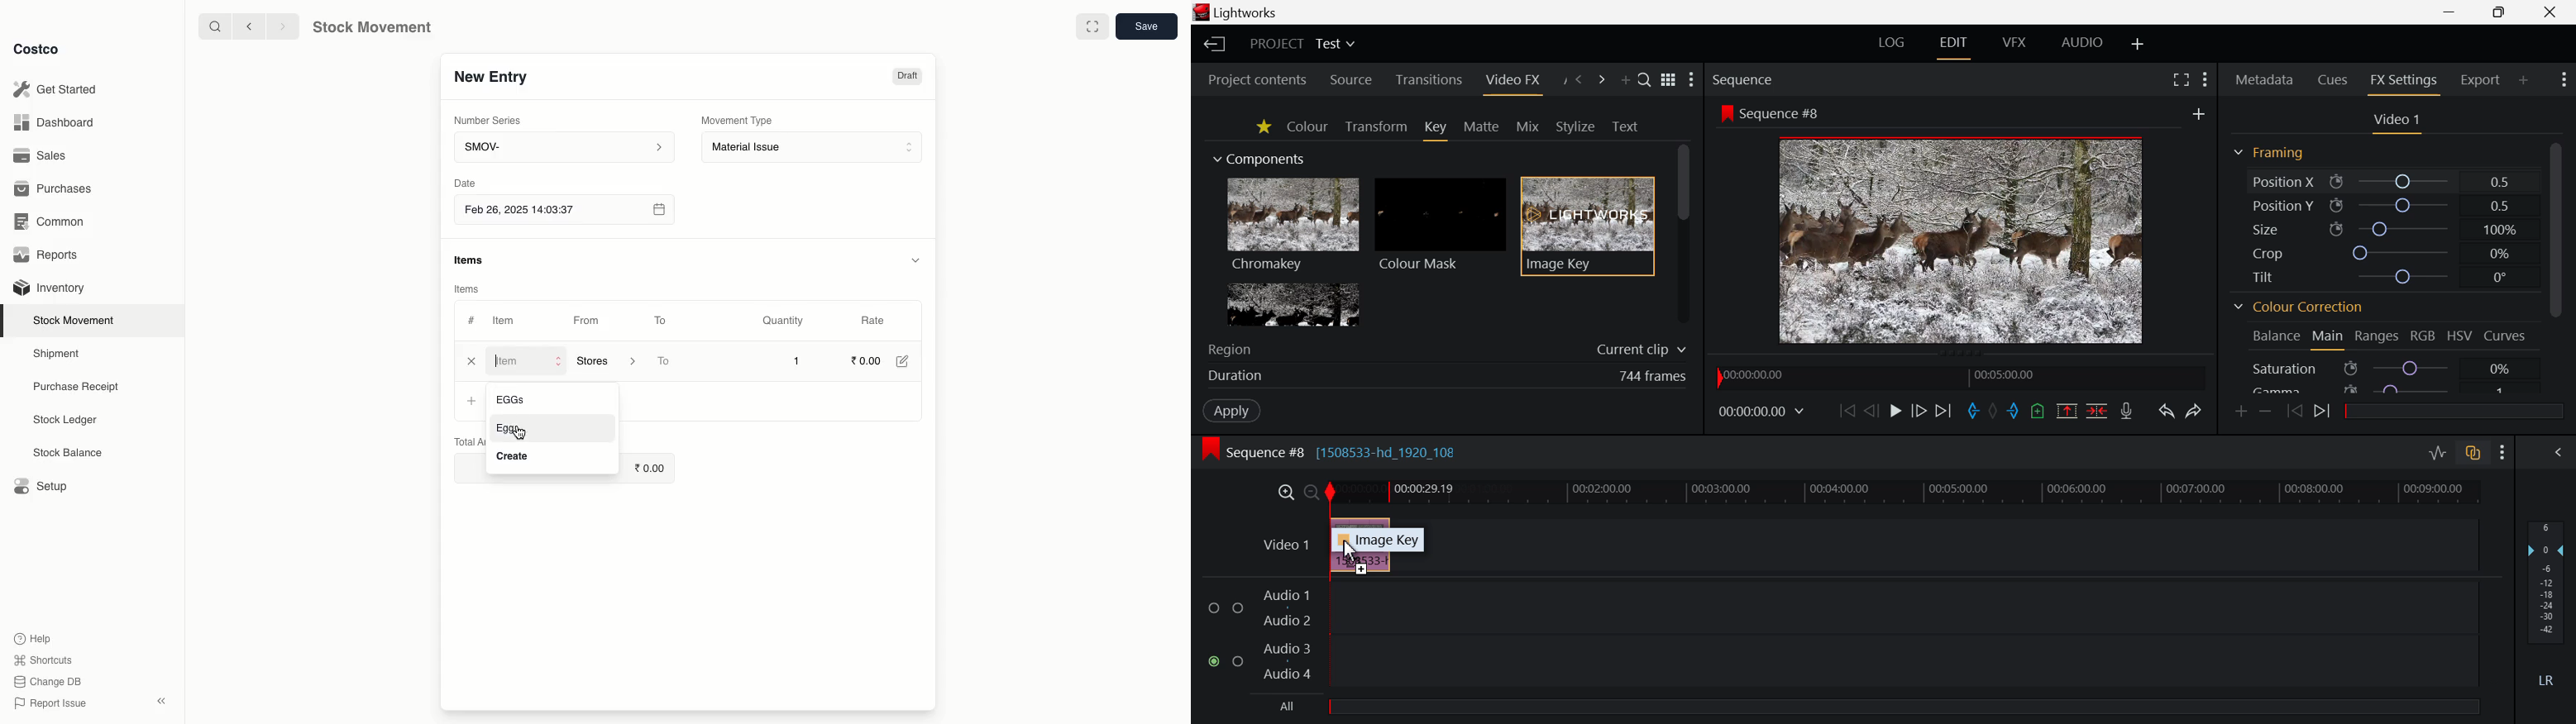  I want to click on icon, so click(2338, 183).